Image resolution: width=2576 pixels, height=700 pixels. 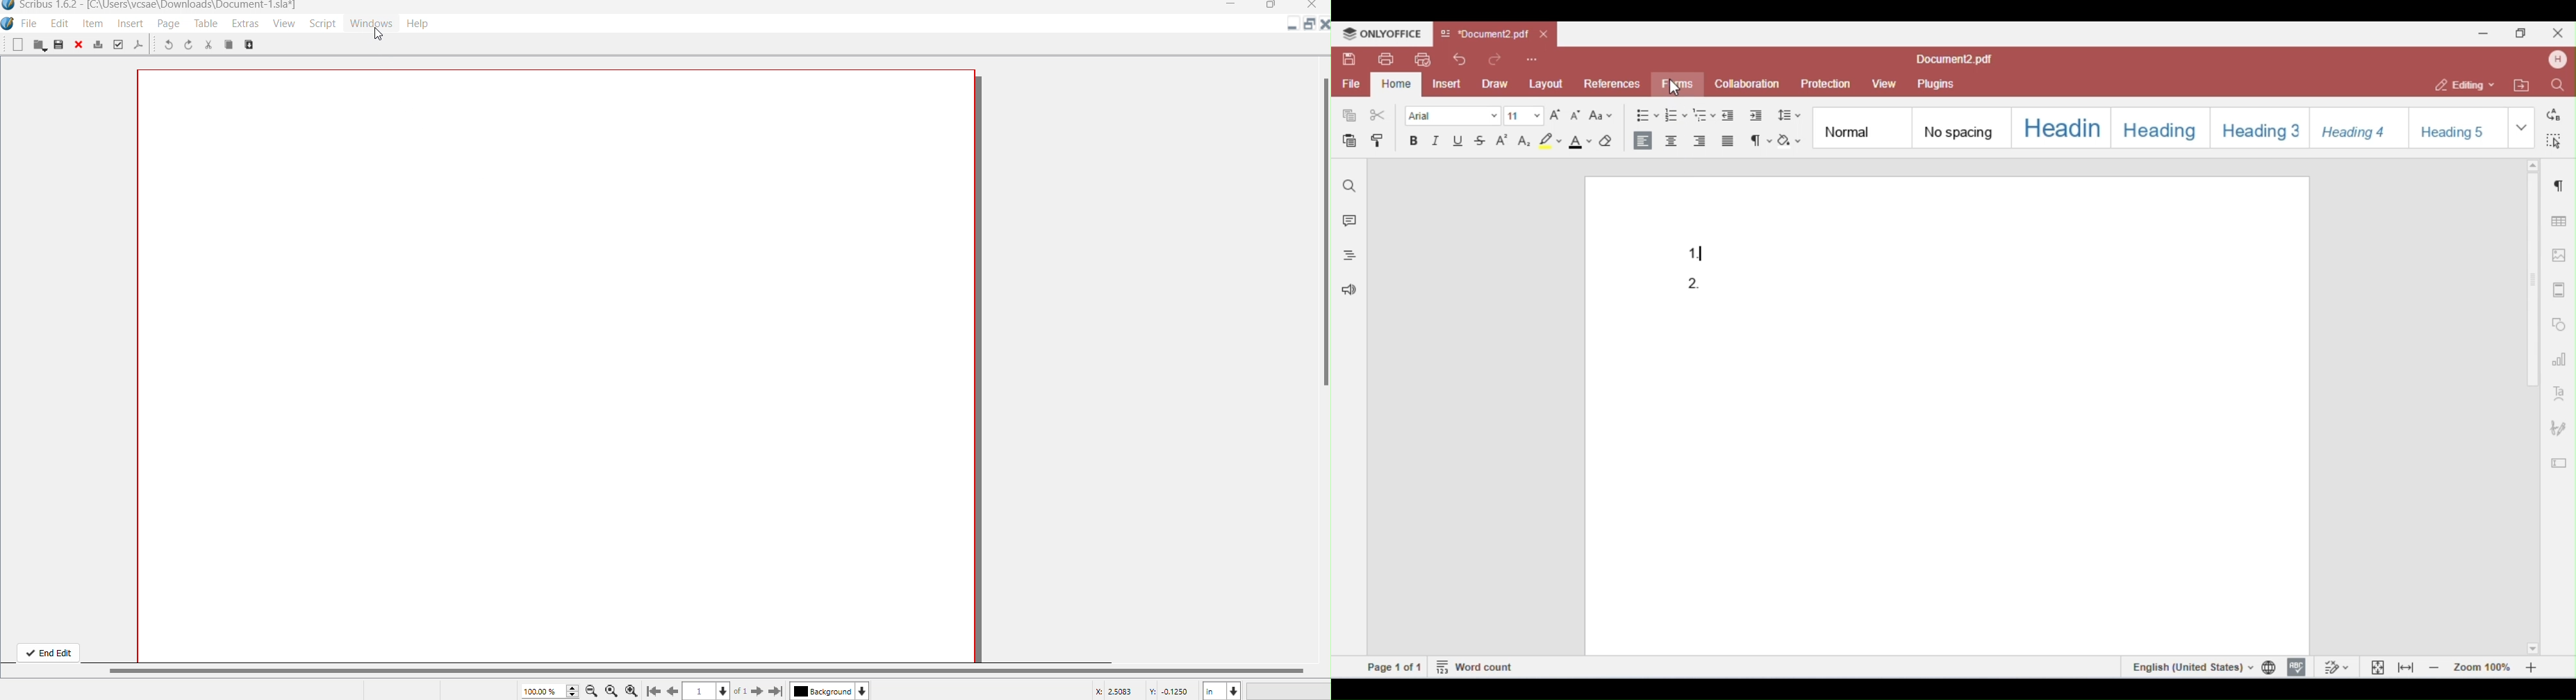 What do you see at coordinates (1323, 224) in the screenshot?
I see `vertical scroll bar` at bounding box center [1323, 224].